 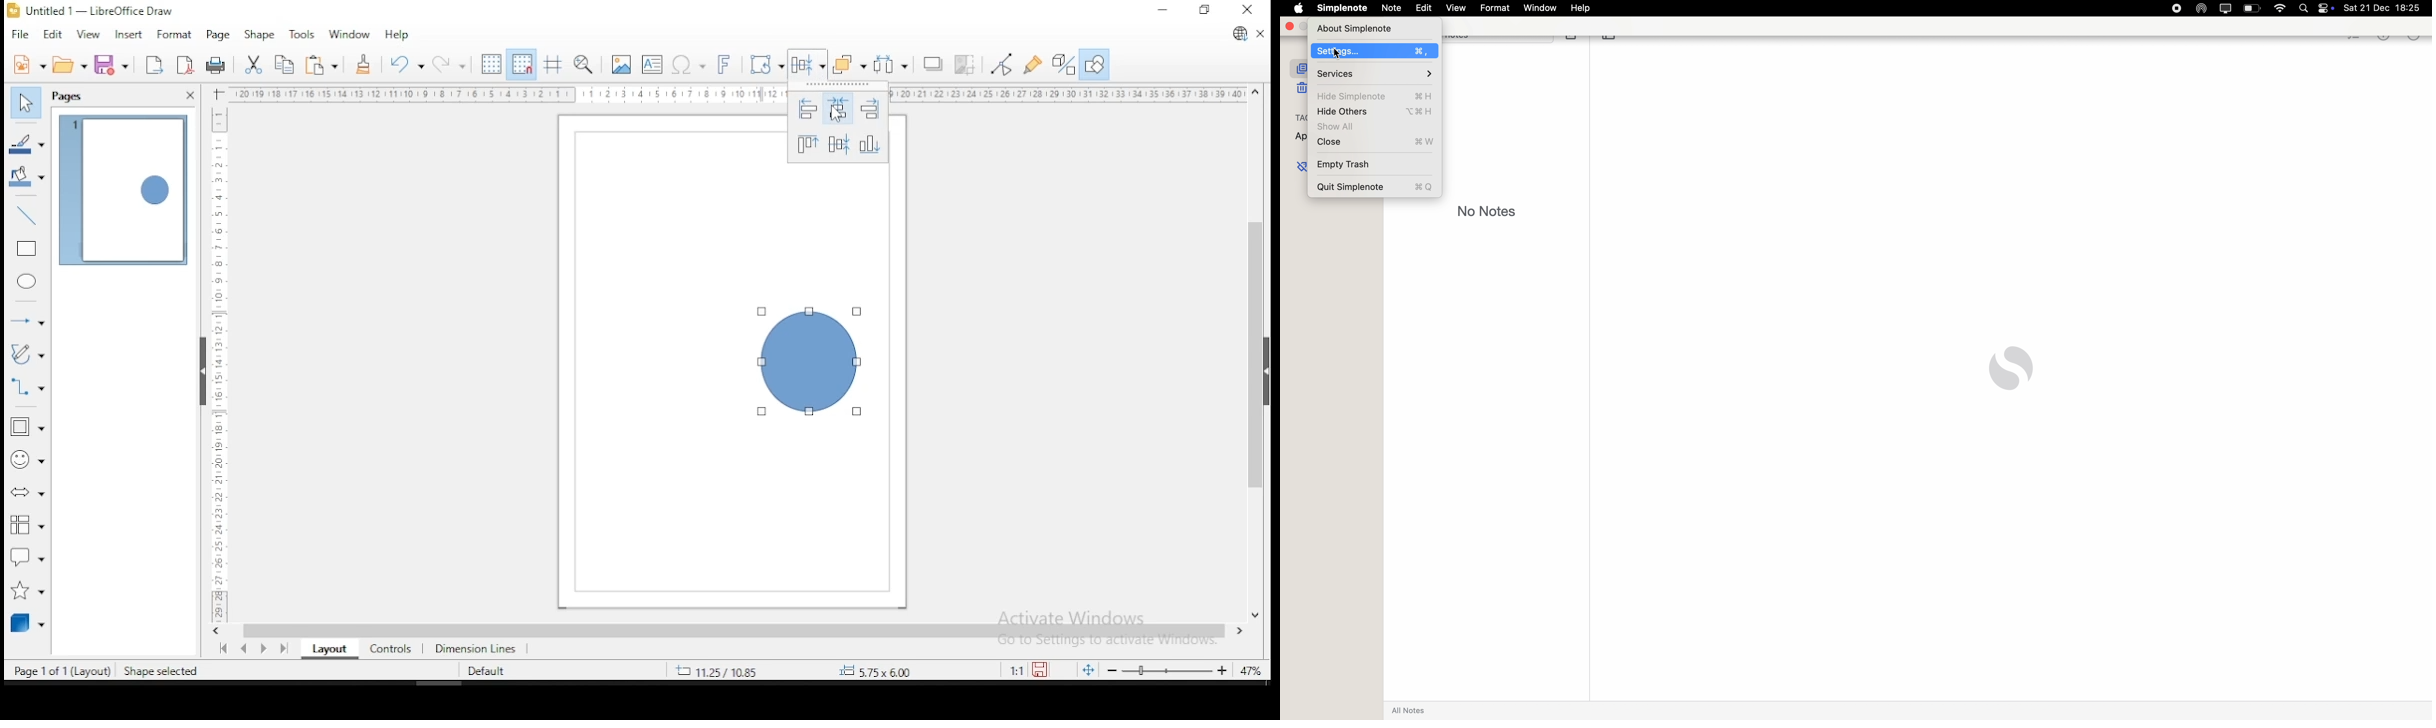 What do you see at coordinates (70, 97) in the screenshot?
I see `pages` at bounding box center [70, 97].